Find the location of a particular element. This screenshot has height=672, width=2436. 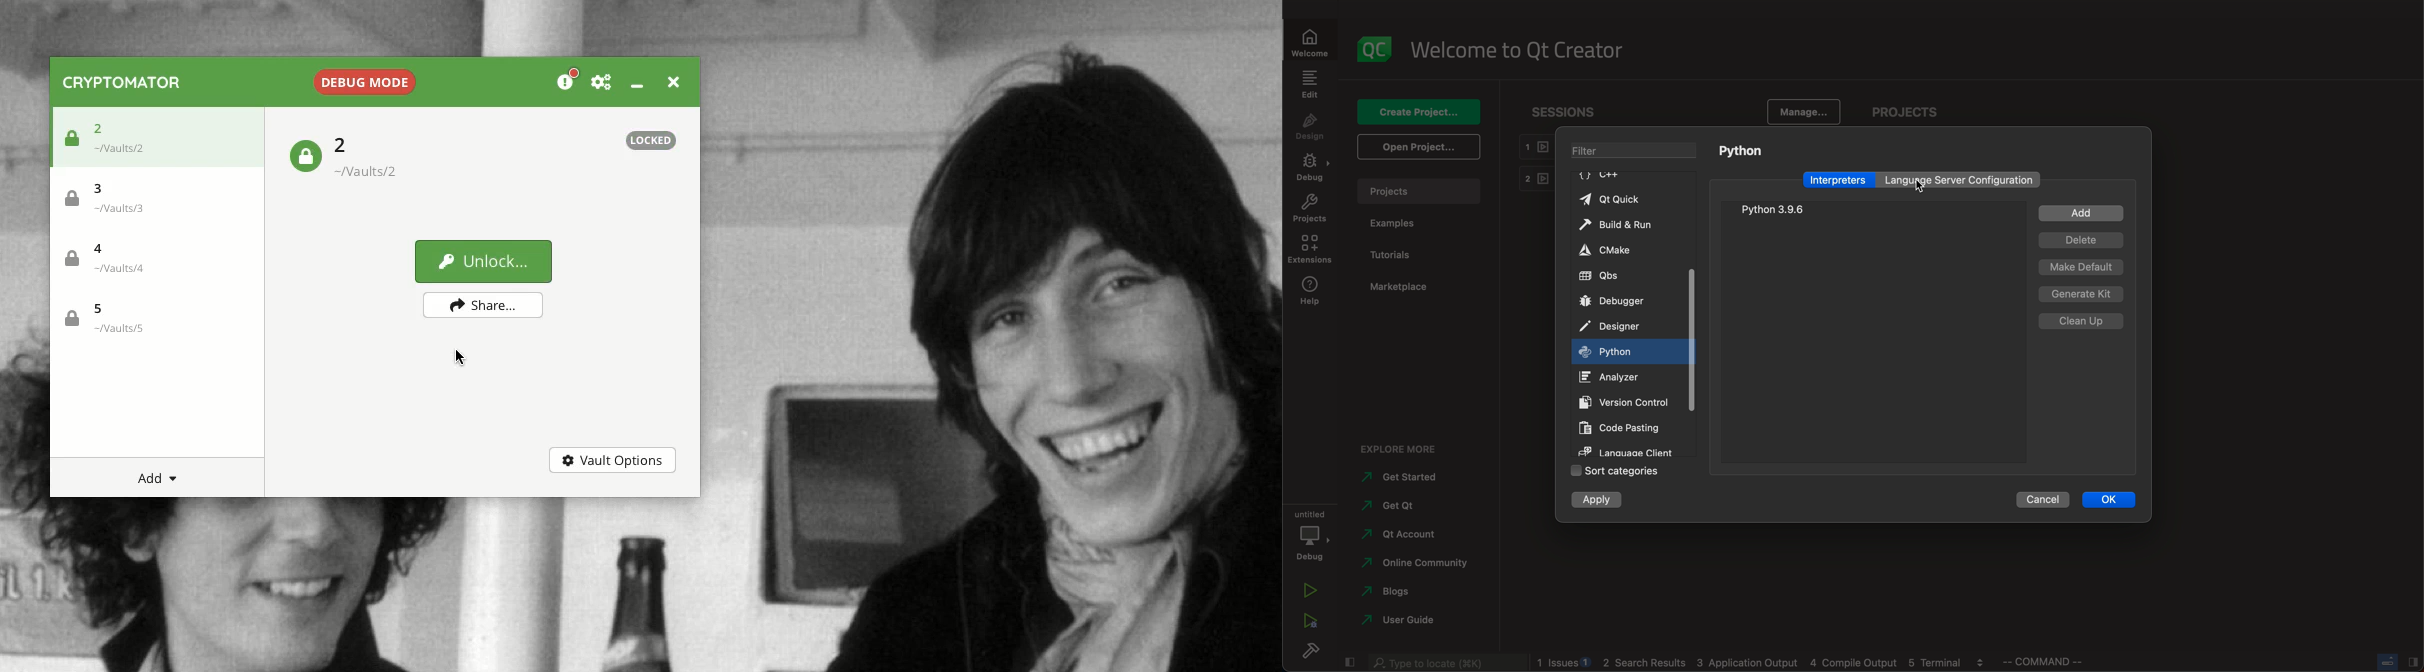

Close is located at coordinates (671, 80).